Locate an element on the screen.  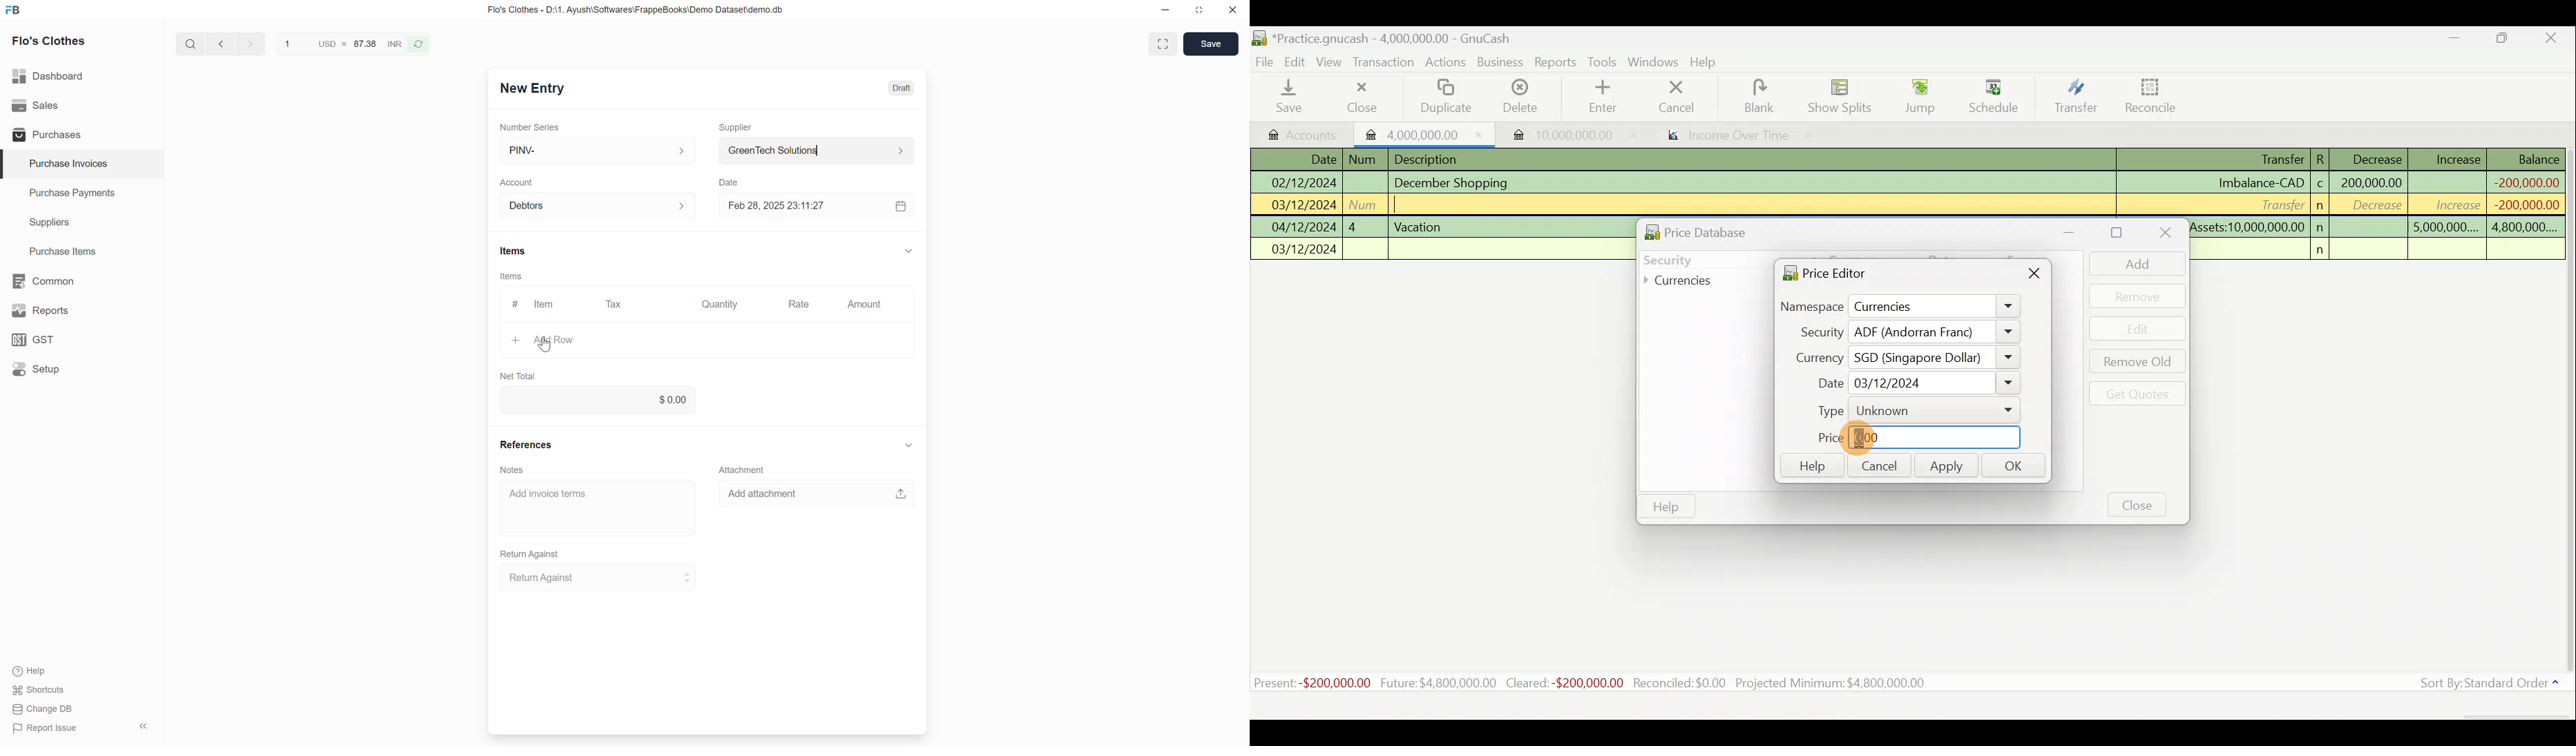
Shortcuts is located at coordinates (40, 690).